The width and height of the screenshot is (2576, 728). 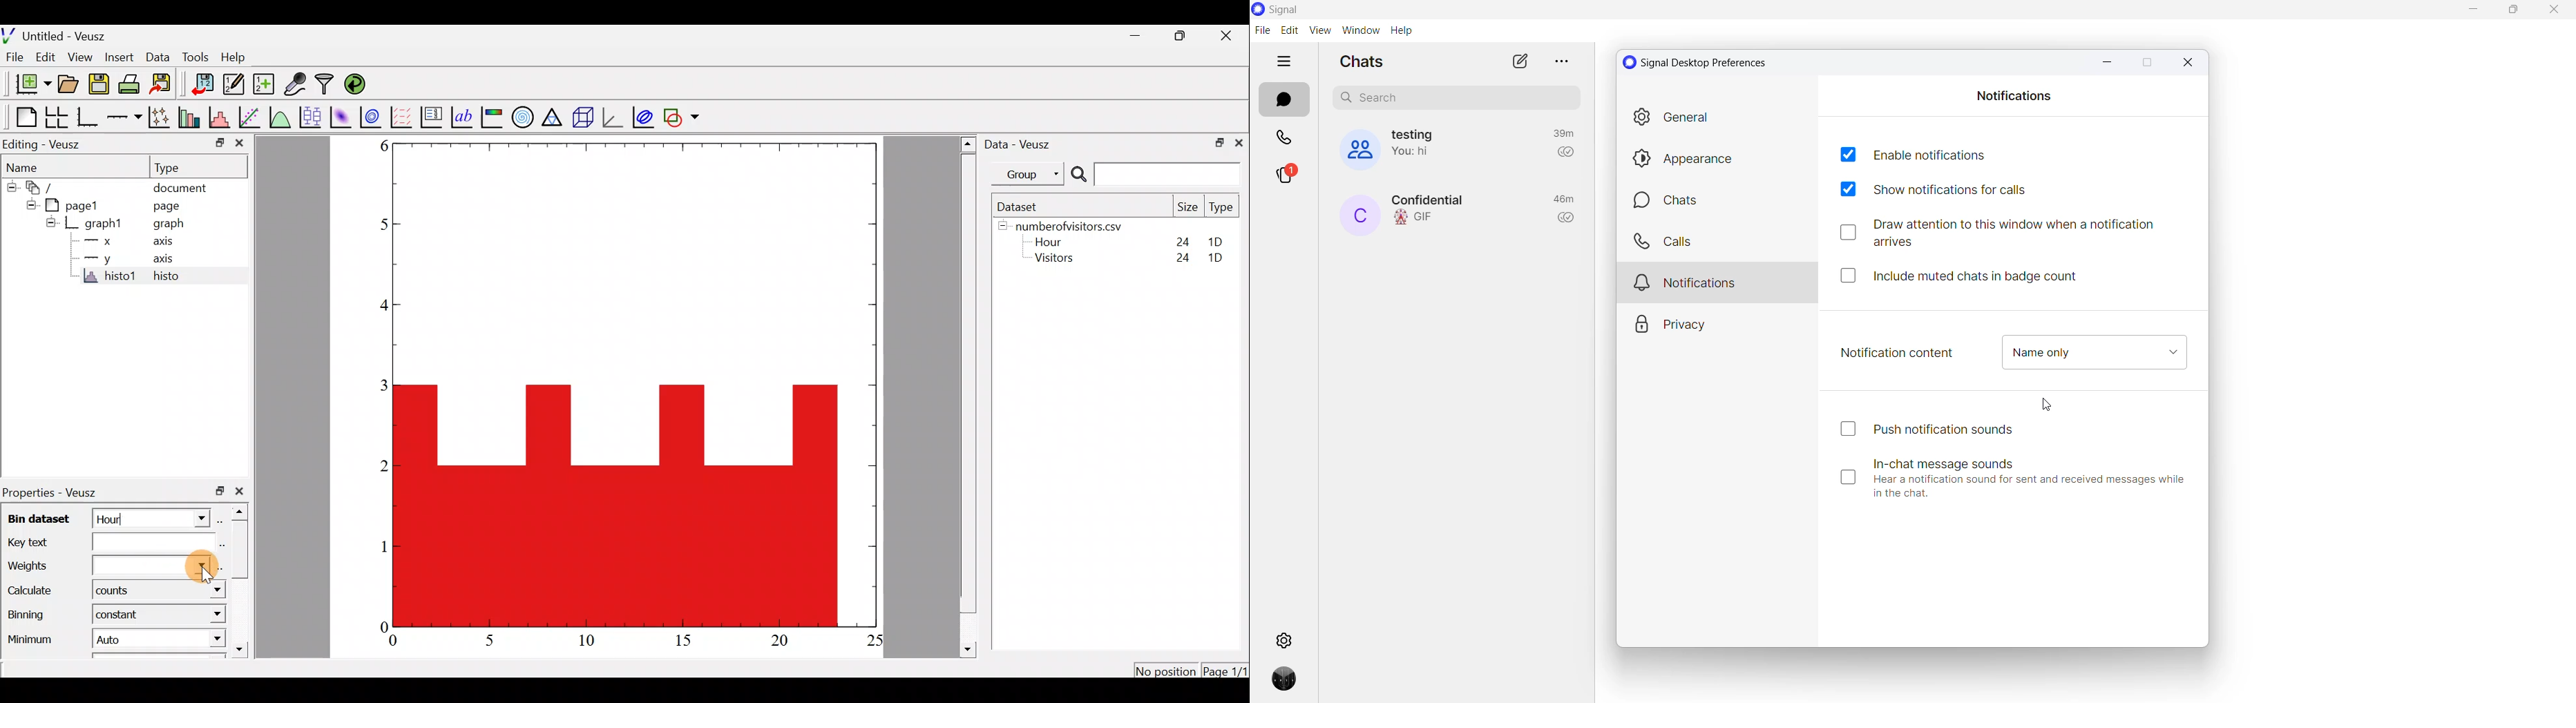 What do you see at coordinates (641, 119) in the screenshot?
I see `plot covariance ellipses` at bounding box center [641, 119].